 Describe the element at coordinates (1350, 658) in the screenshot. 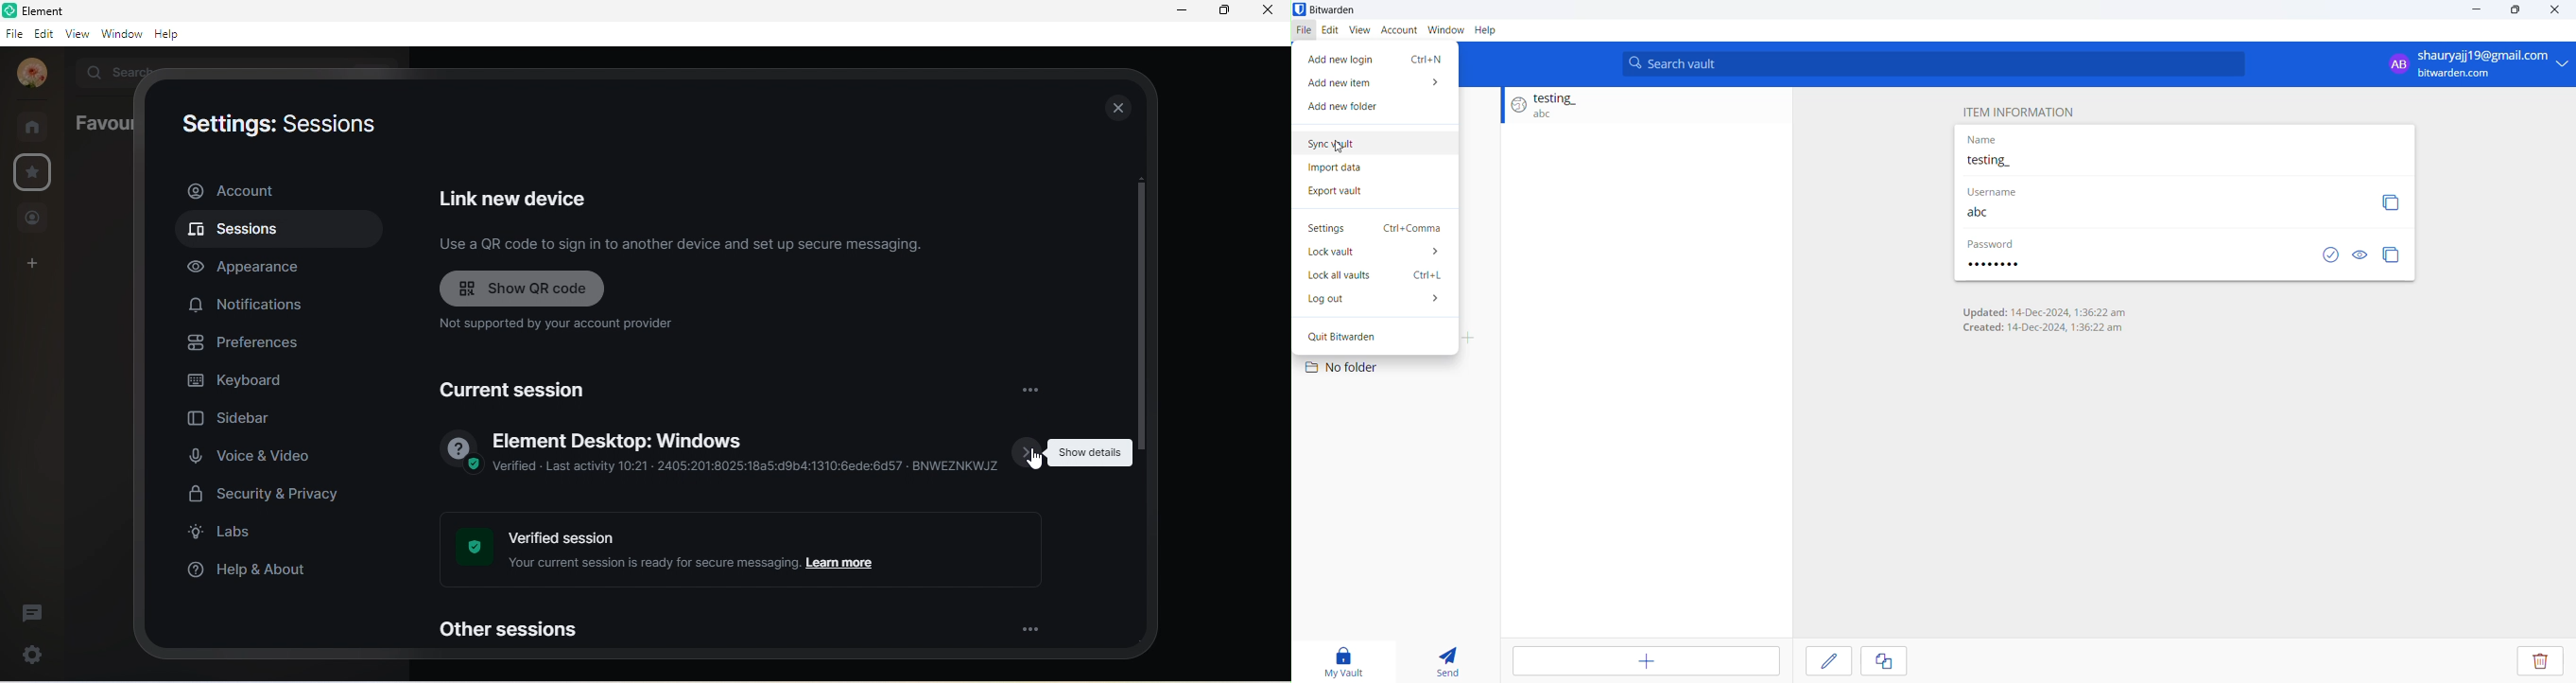

I see `My vault` at that location.